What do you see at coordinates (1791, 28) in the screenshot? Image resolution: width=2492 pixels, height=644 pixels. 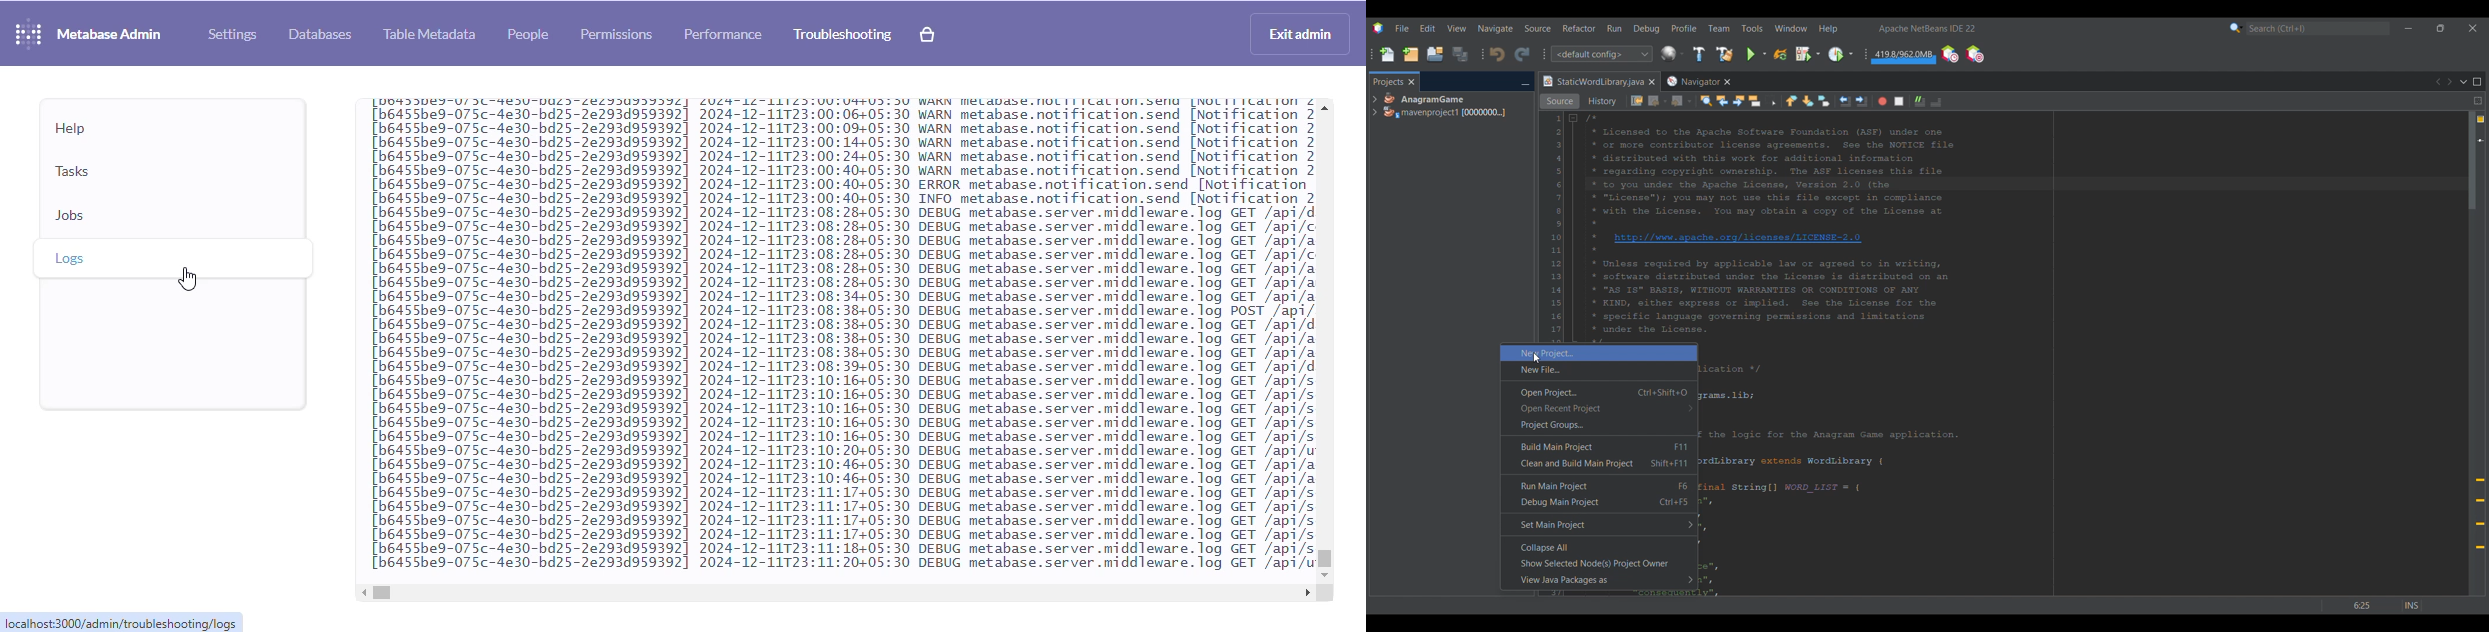 I see `Window menu` at bounding box center [1791, 28].